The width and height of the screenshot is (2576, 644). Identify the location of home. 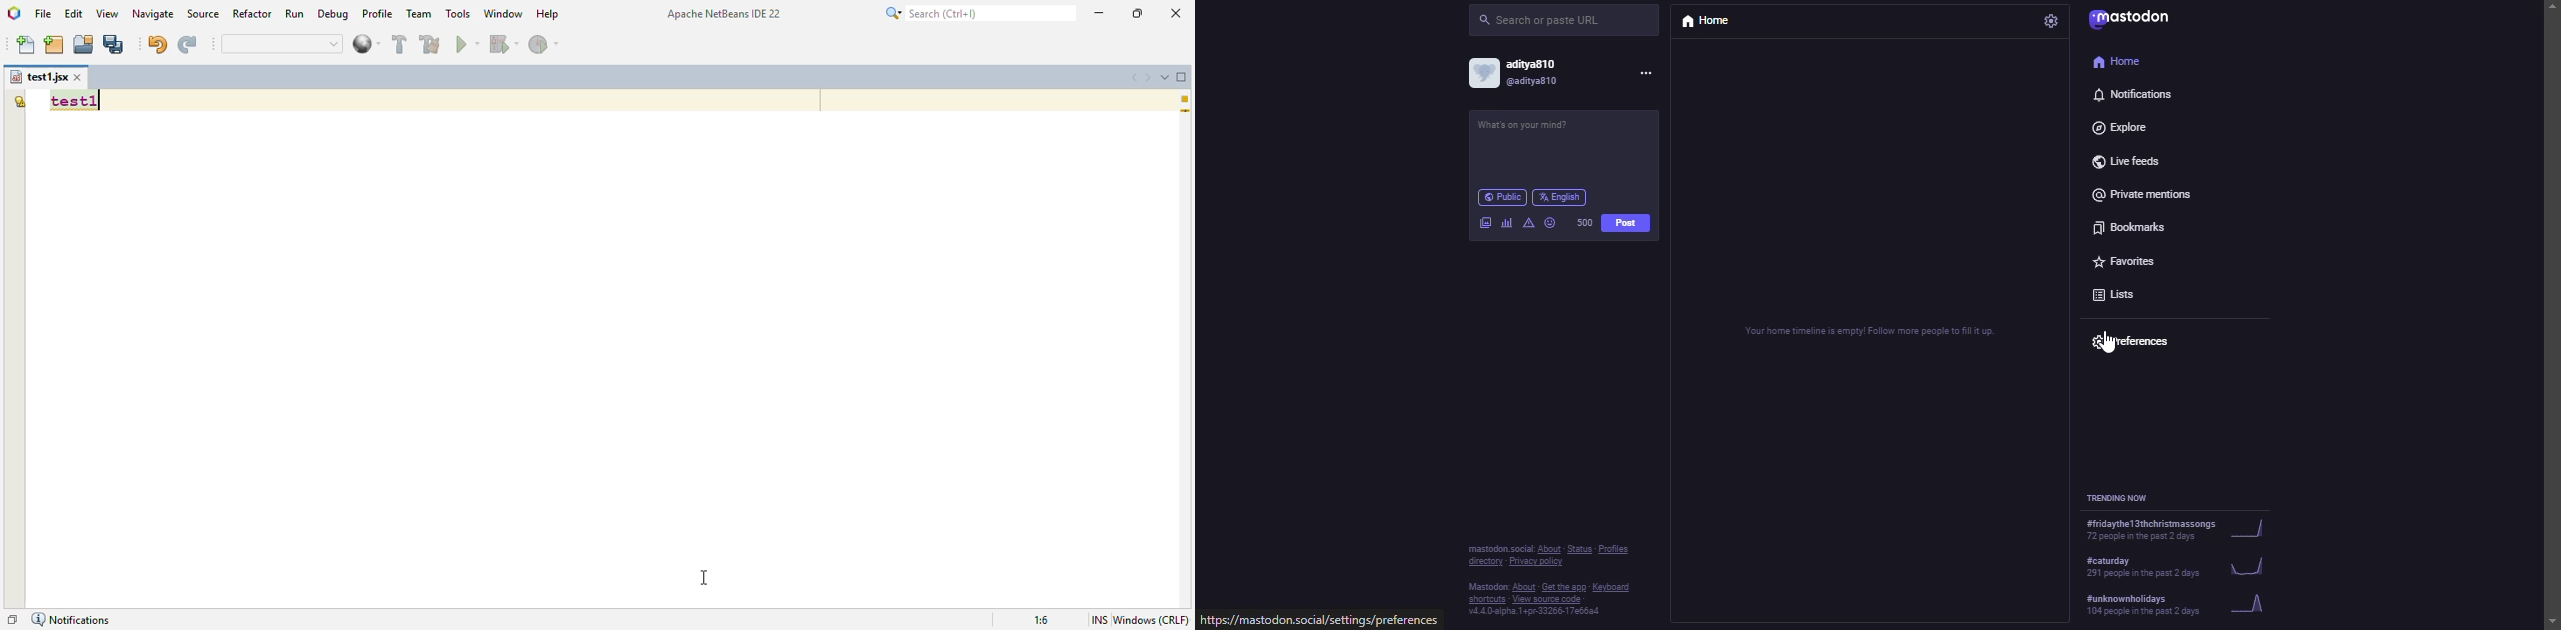
(1713, 23).